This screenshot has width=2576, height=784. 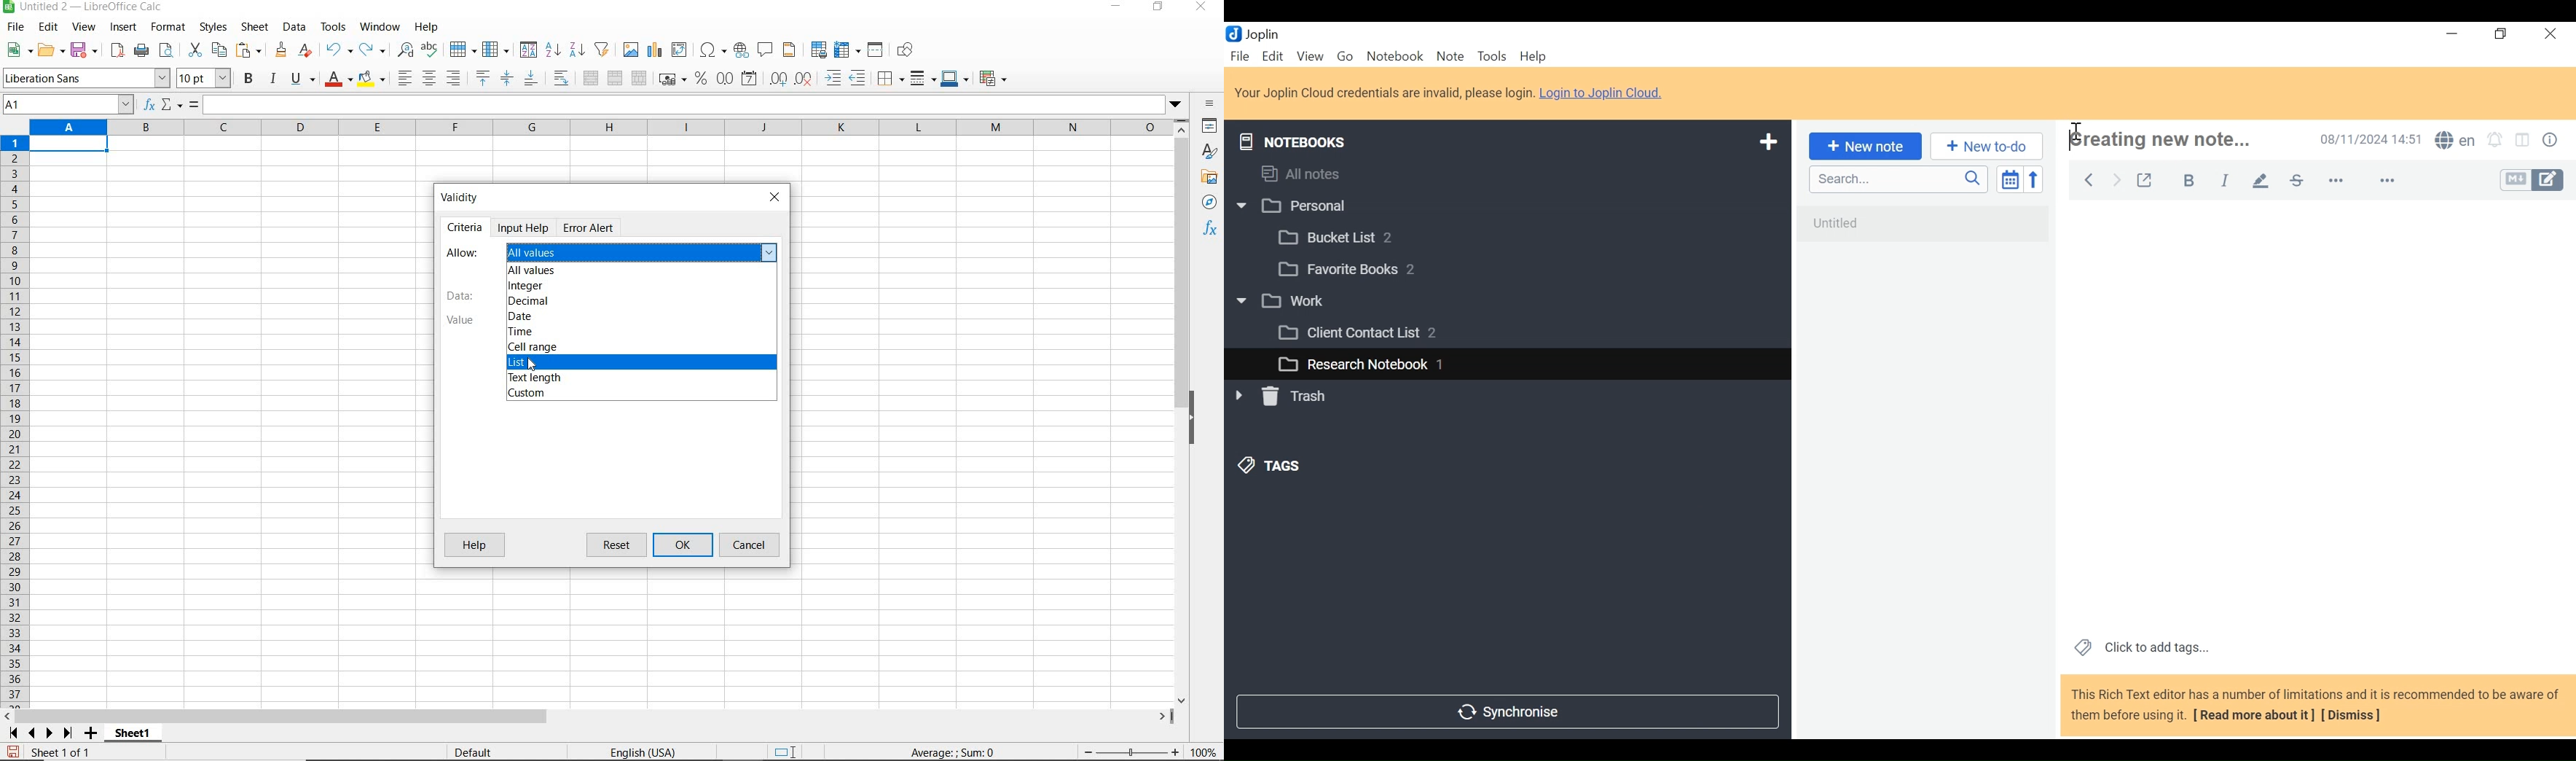 I want to click on insert hyperlink, so click(x=741, y=49).